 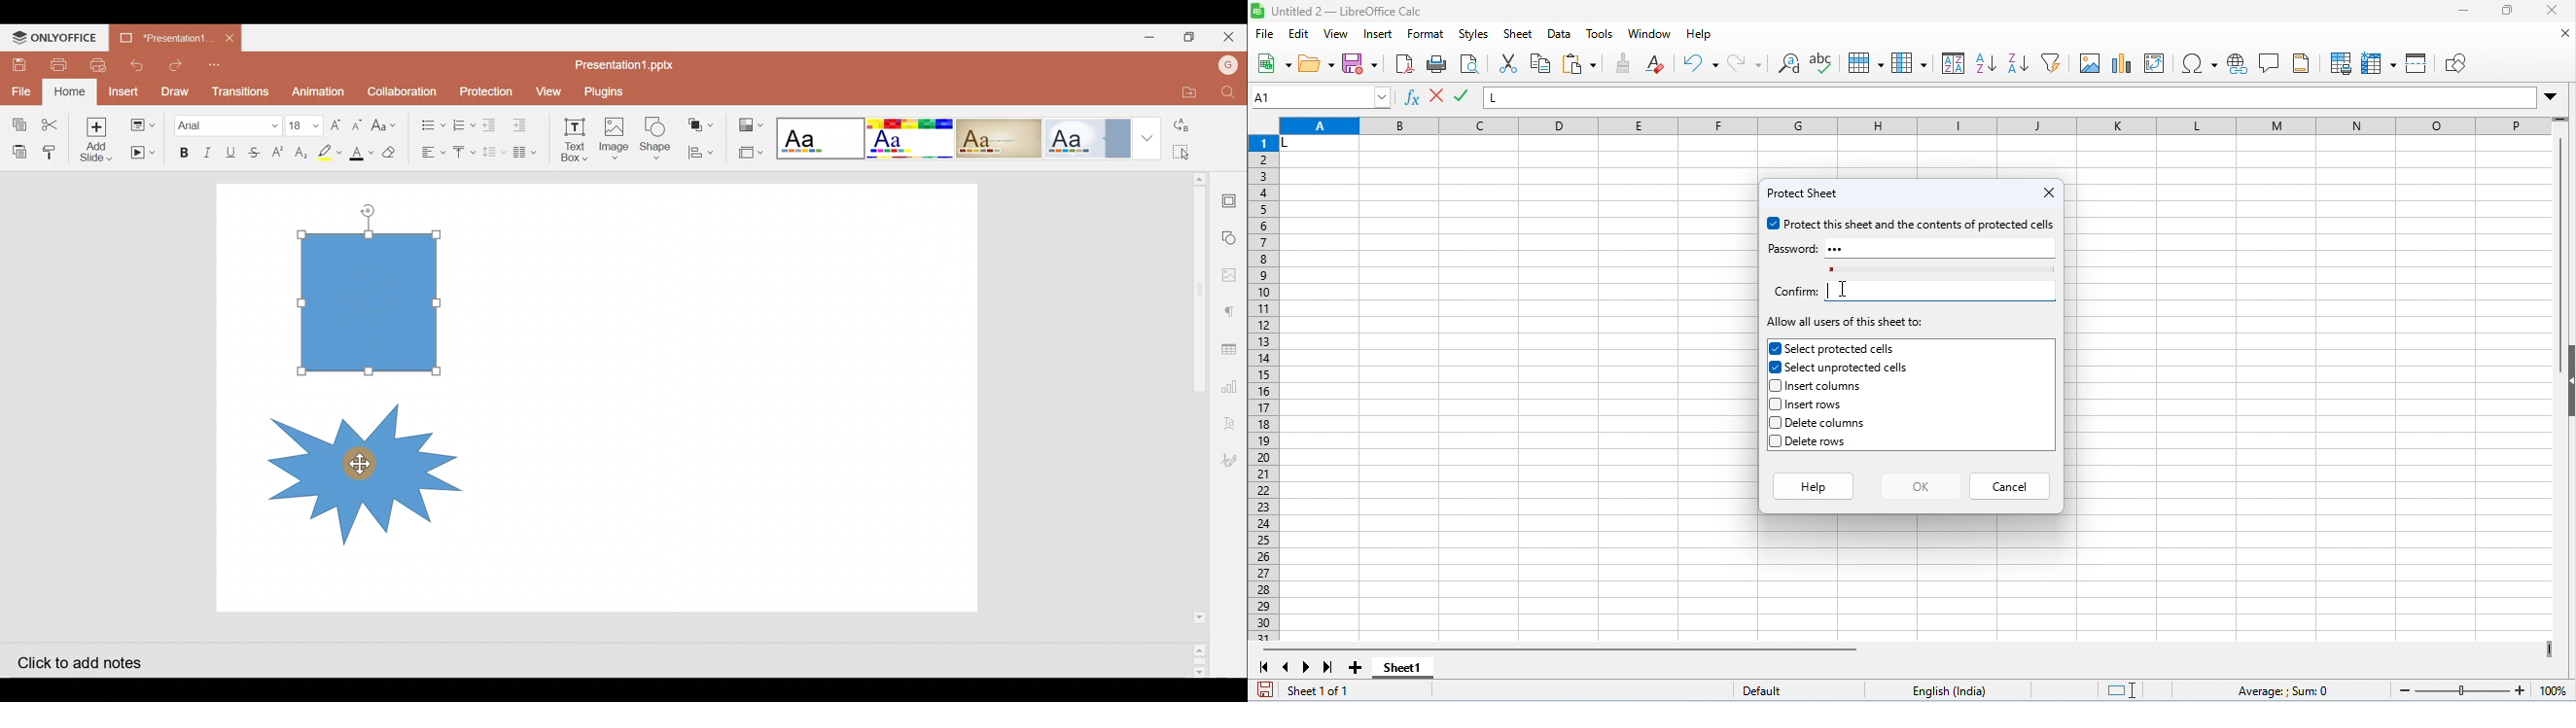 What do you see at coordinates (1286, 667) in the screenshot?
I see `previous` at bounding box center [1286, 667].